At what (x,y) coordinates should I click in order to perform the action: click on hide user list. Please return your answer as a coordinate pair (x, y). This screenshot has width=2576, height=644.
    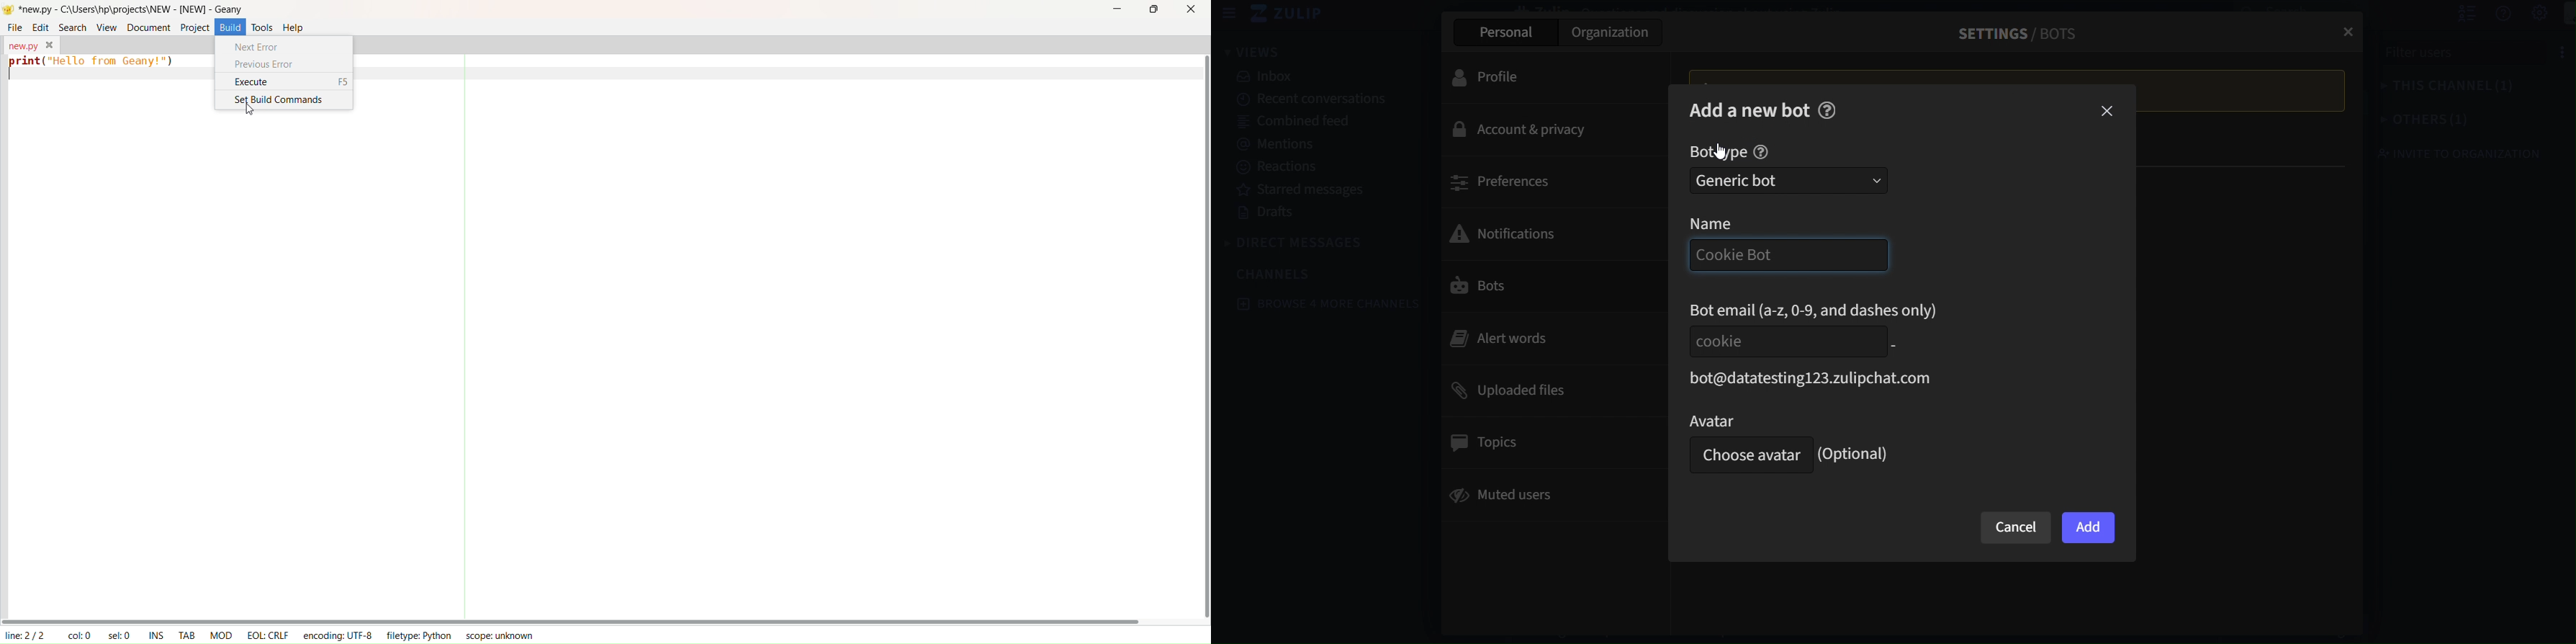
    Looking at the image, I should click on (2450, 14).